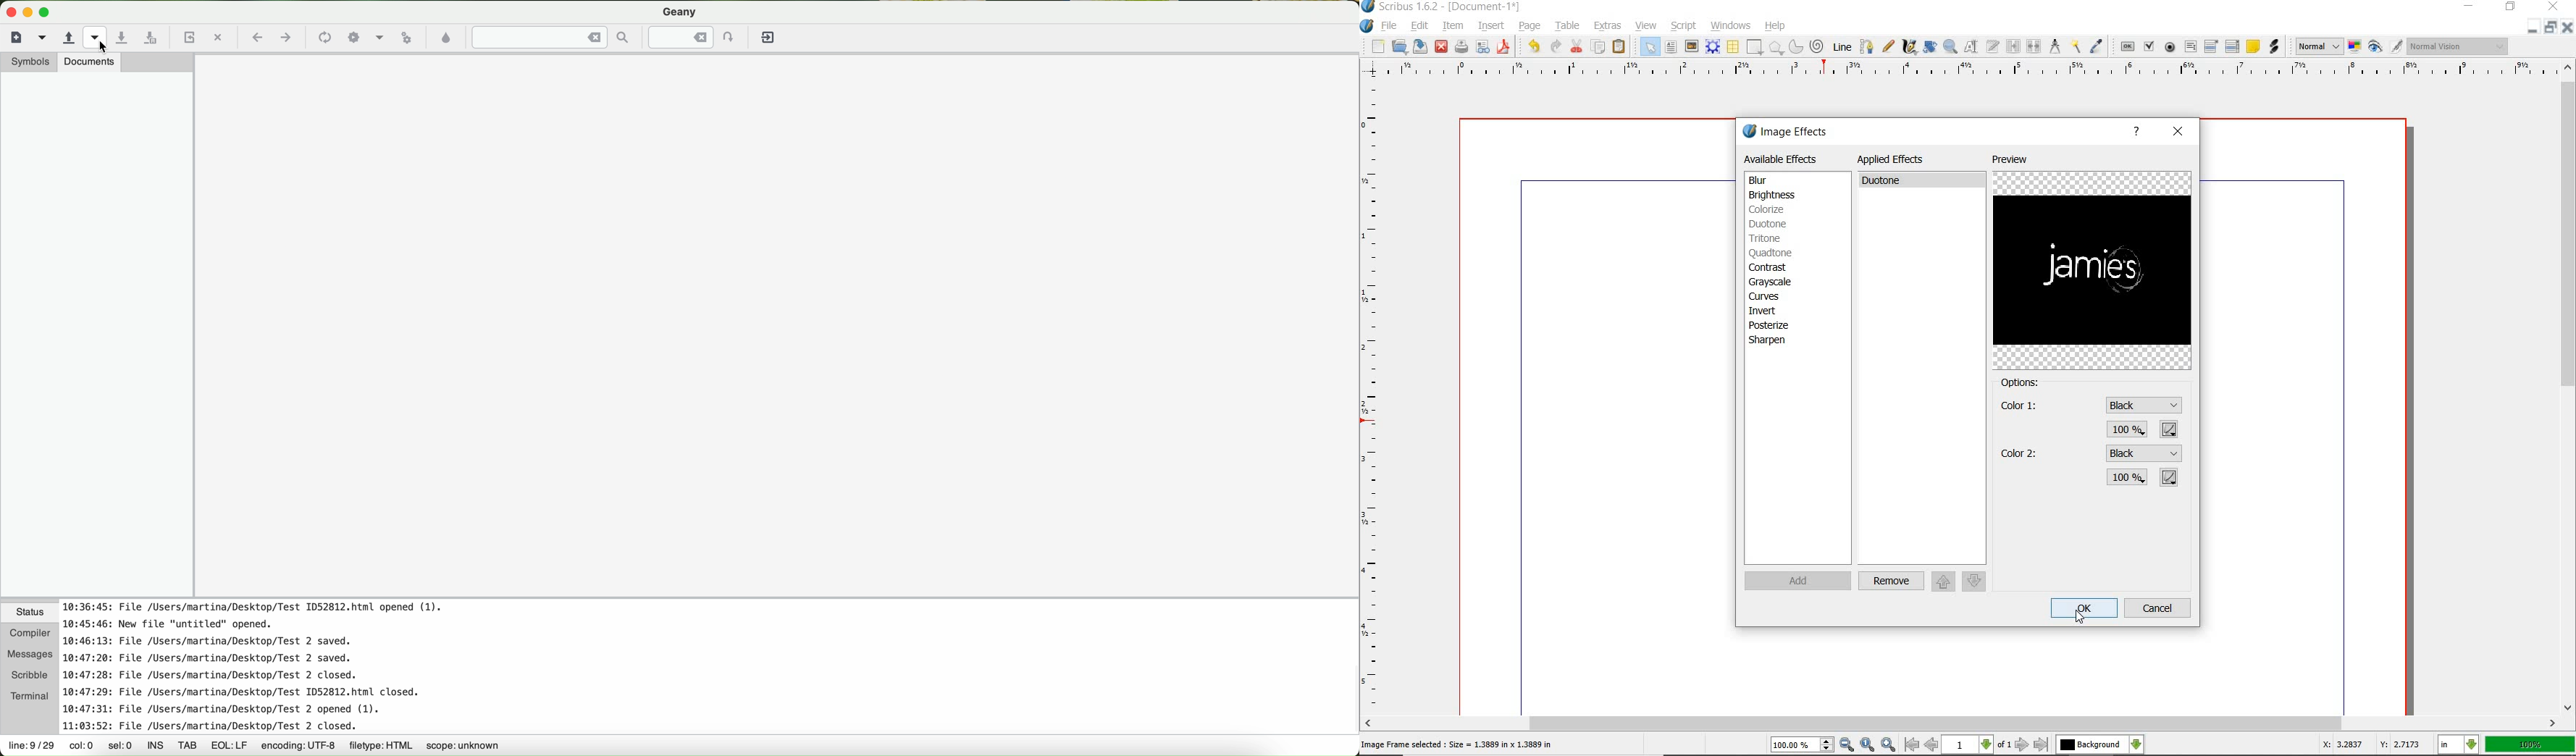 This screenshot has width=2576, height=756. Describe the element at coordinates (1419, 27) in the screenshot. I see `edit` at that location.